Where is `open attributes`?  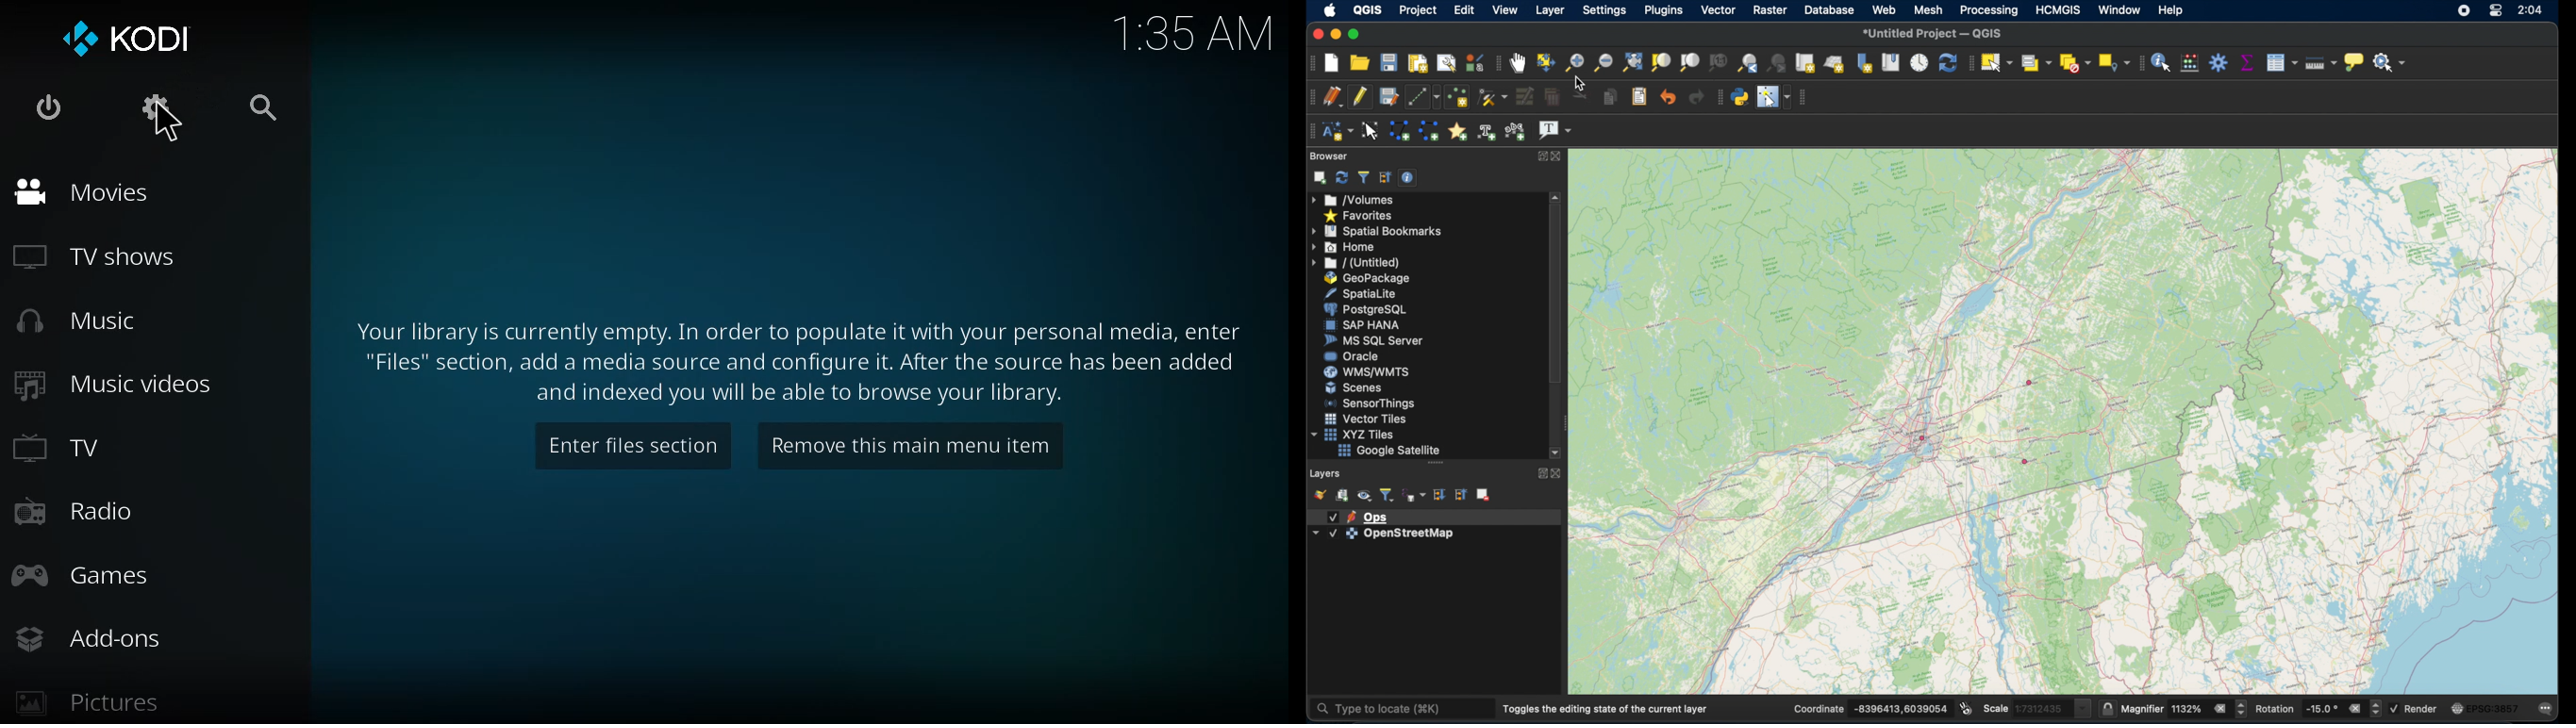 open attributes is located at coordinates (2281, 62).